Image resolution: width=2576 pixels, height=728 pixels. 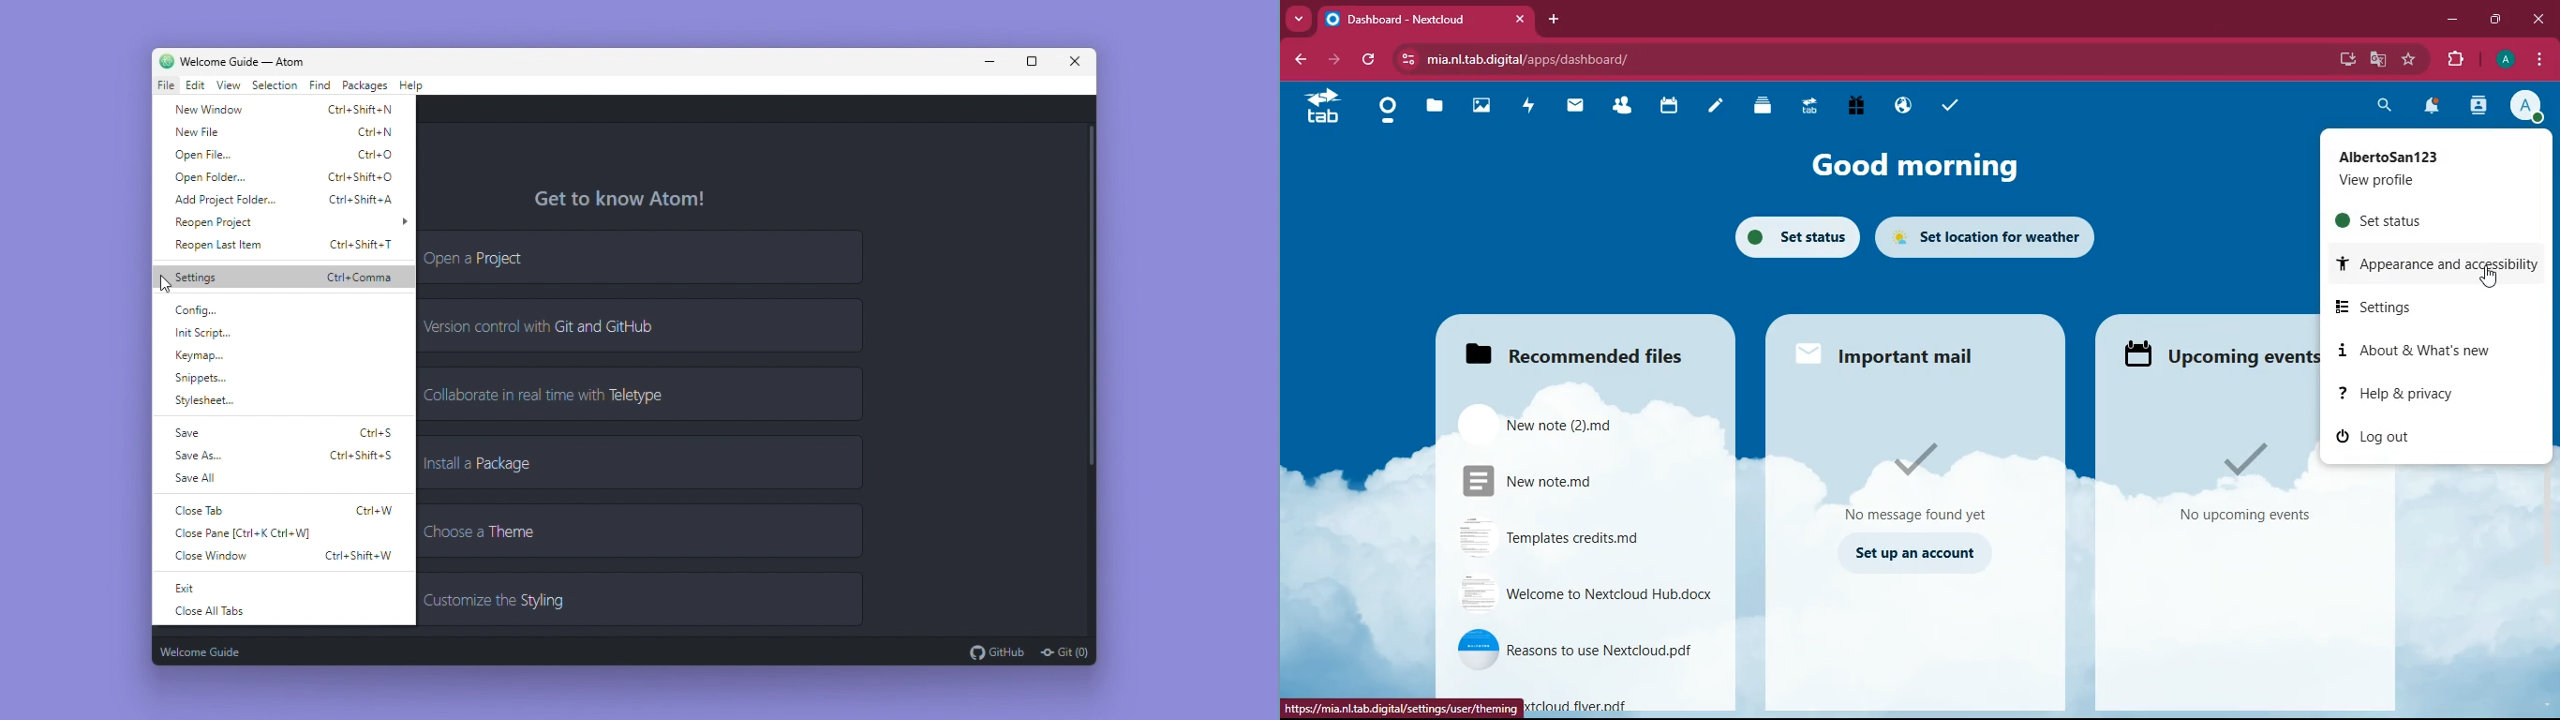 I want to click on good morning, so click(x=1911, y=166).